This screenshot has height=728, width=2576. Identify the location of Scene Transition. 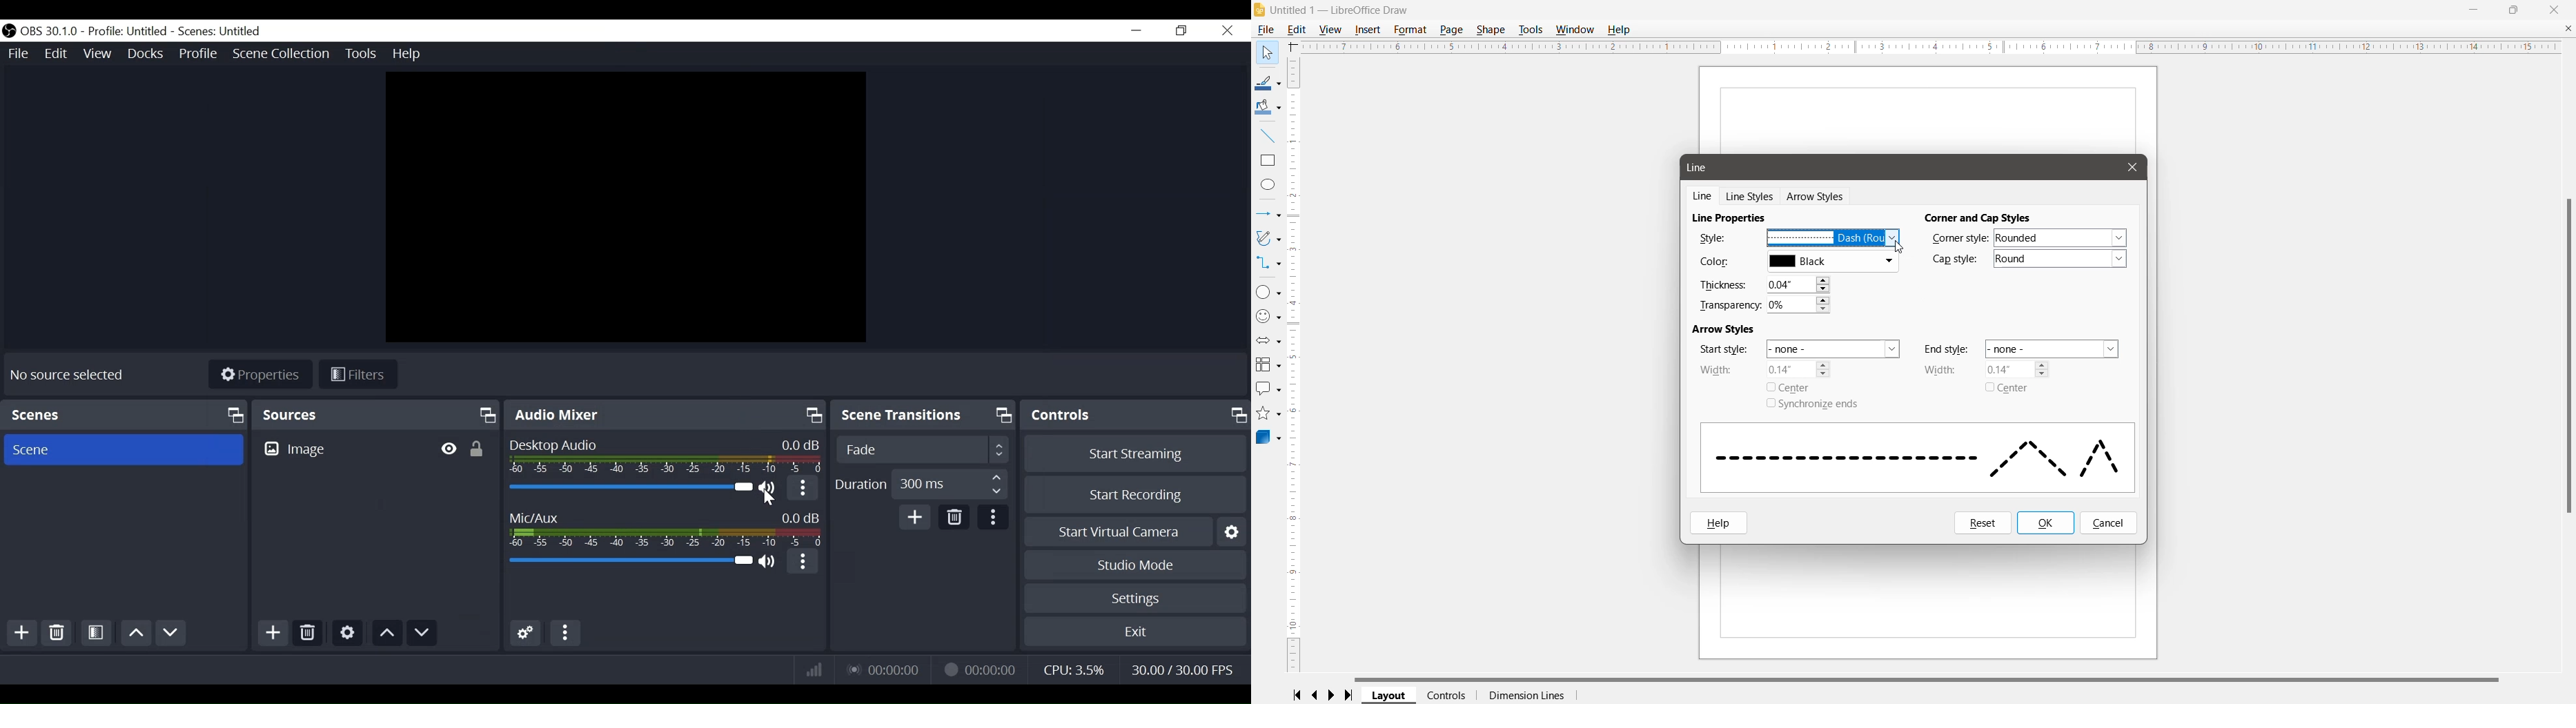
(925, 416).